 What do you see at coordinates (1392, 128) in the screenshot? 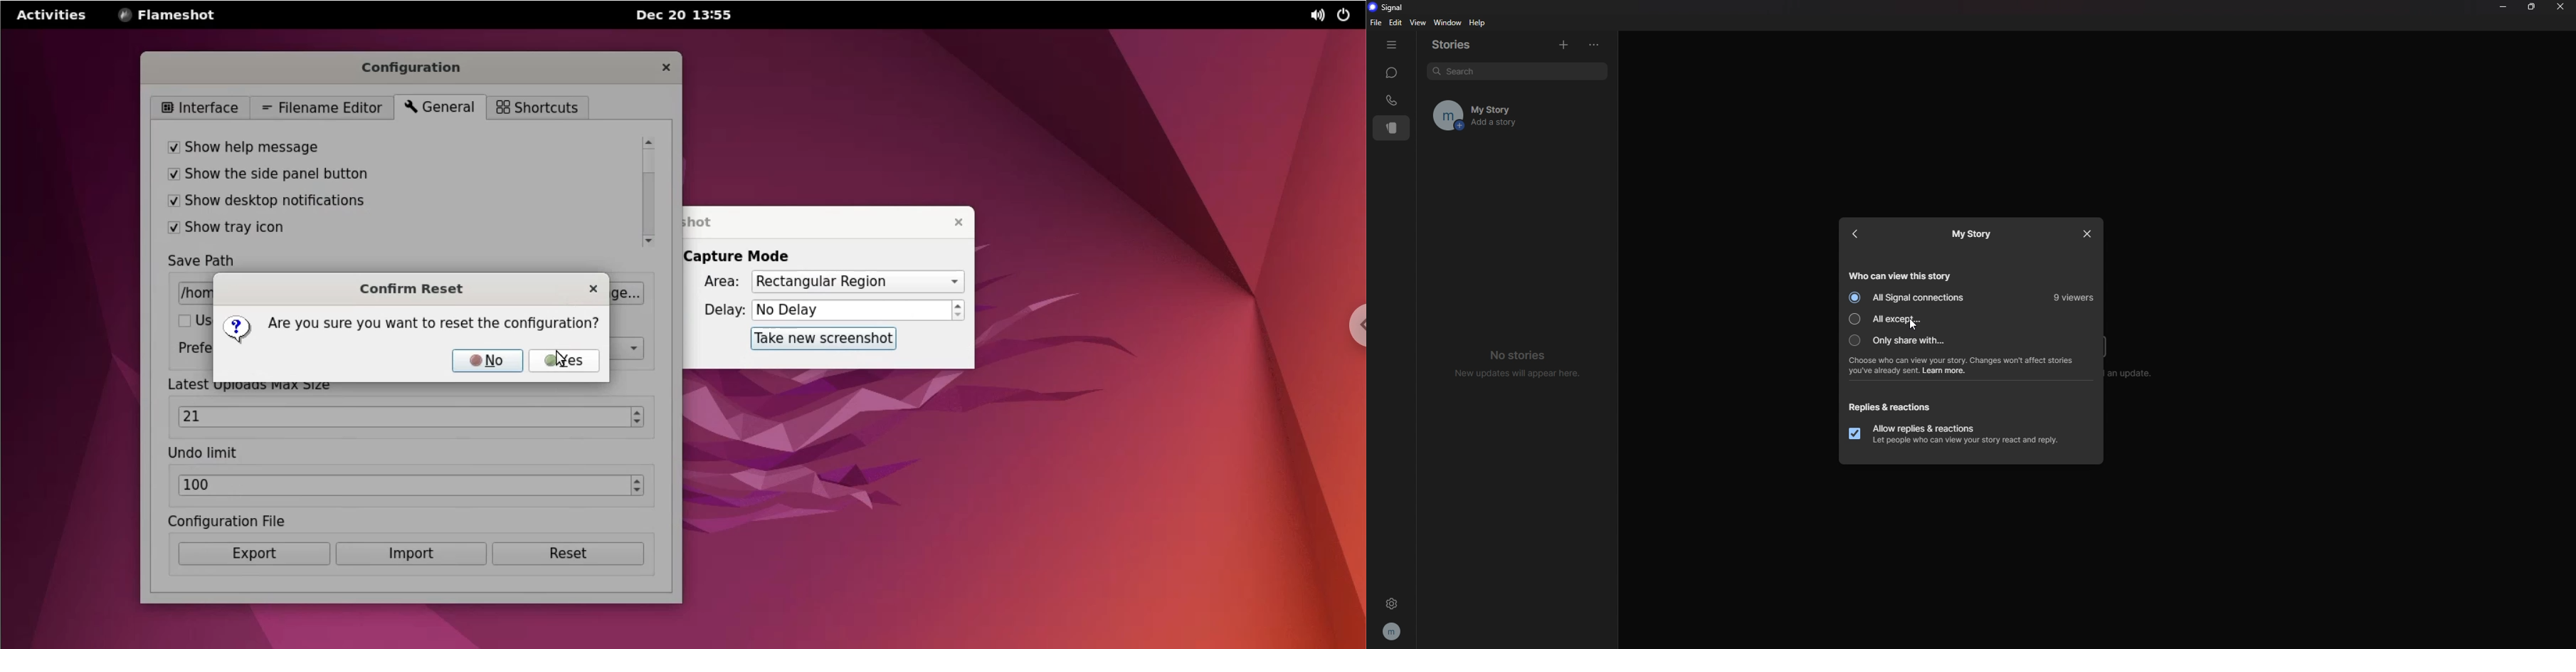
I see `stories` at bounding box center [1392, 128].